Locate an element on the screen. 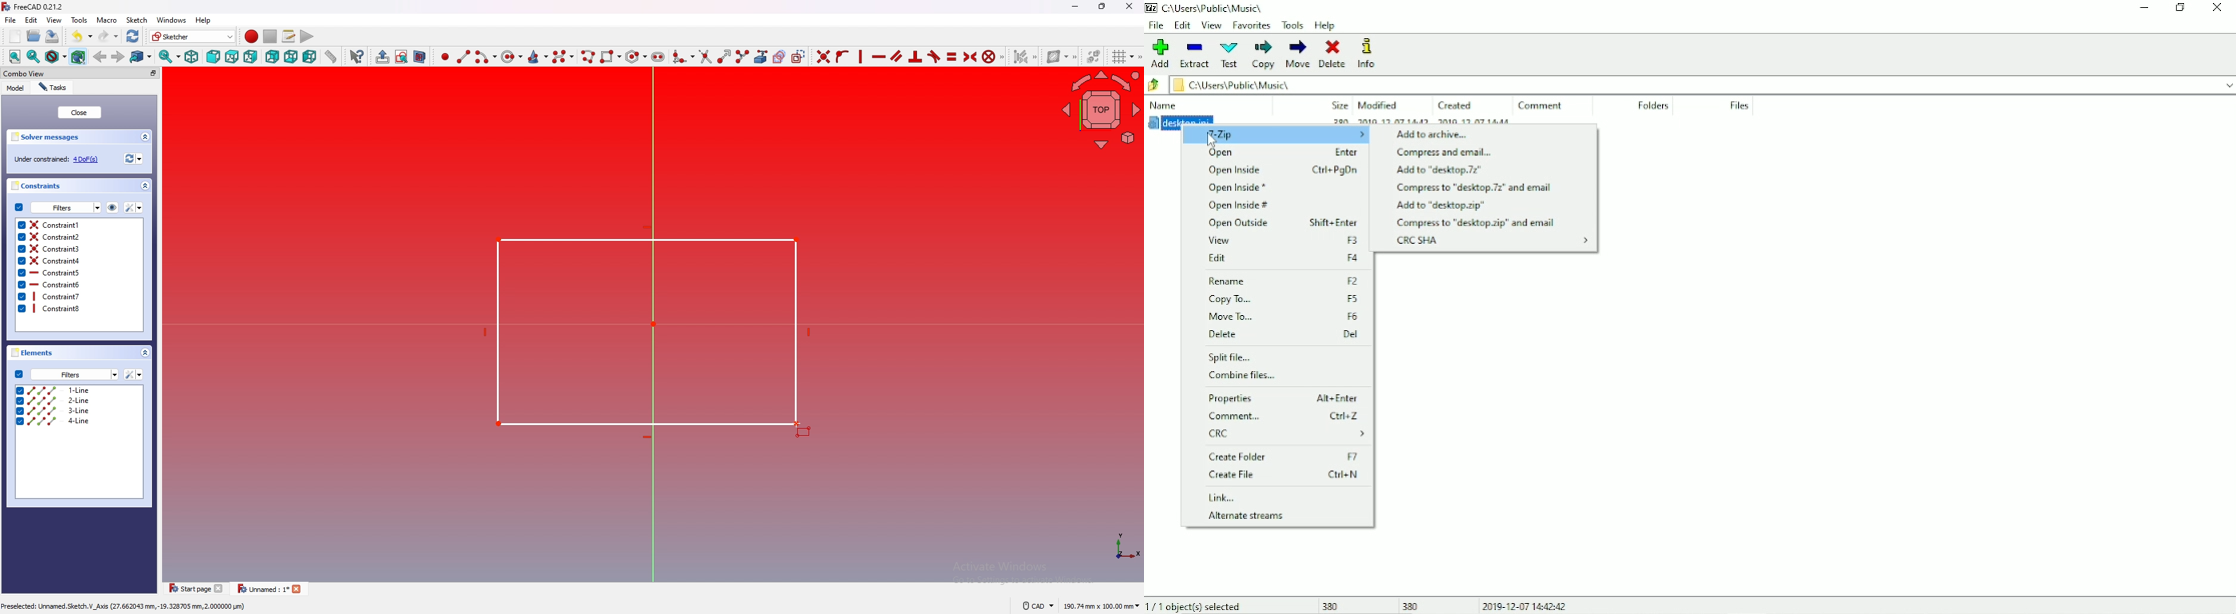 This screenshot has height=616, width=2240. constraint 8 is located at coordinates (78, 308).